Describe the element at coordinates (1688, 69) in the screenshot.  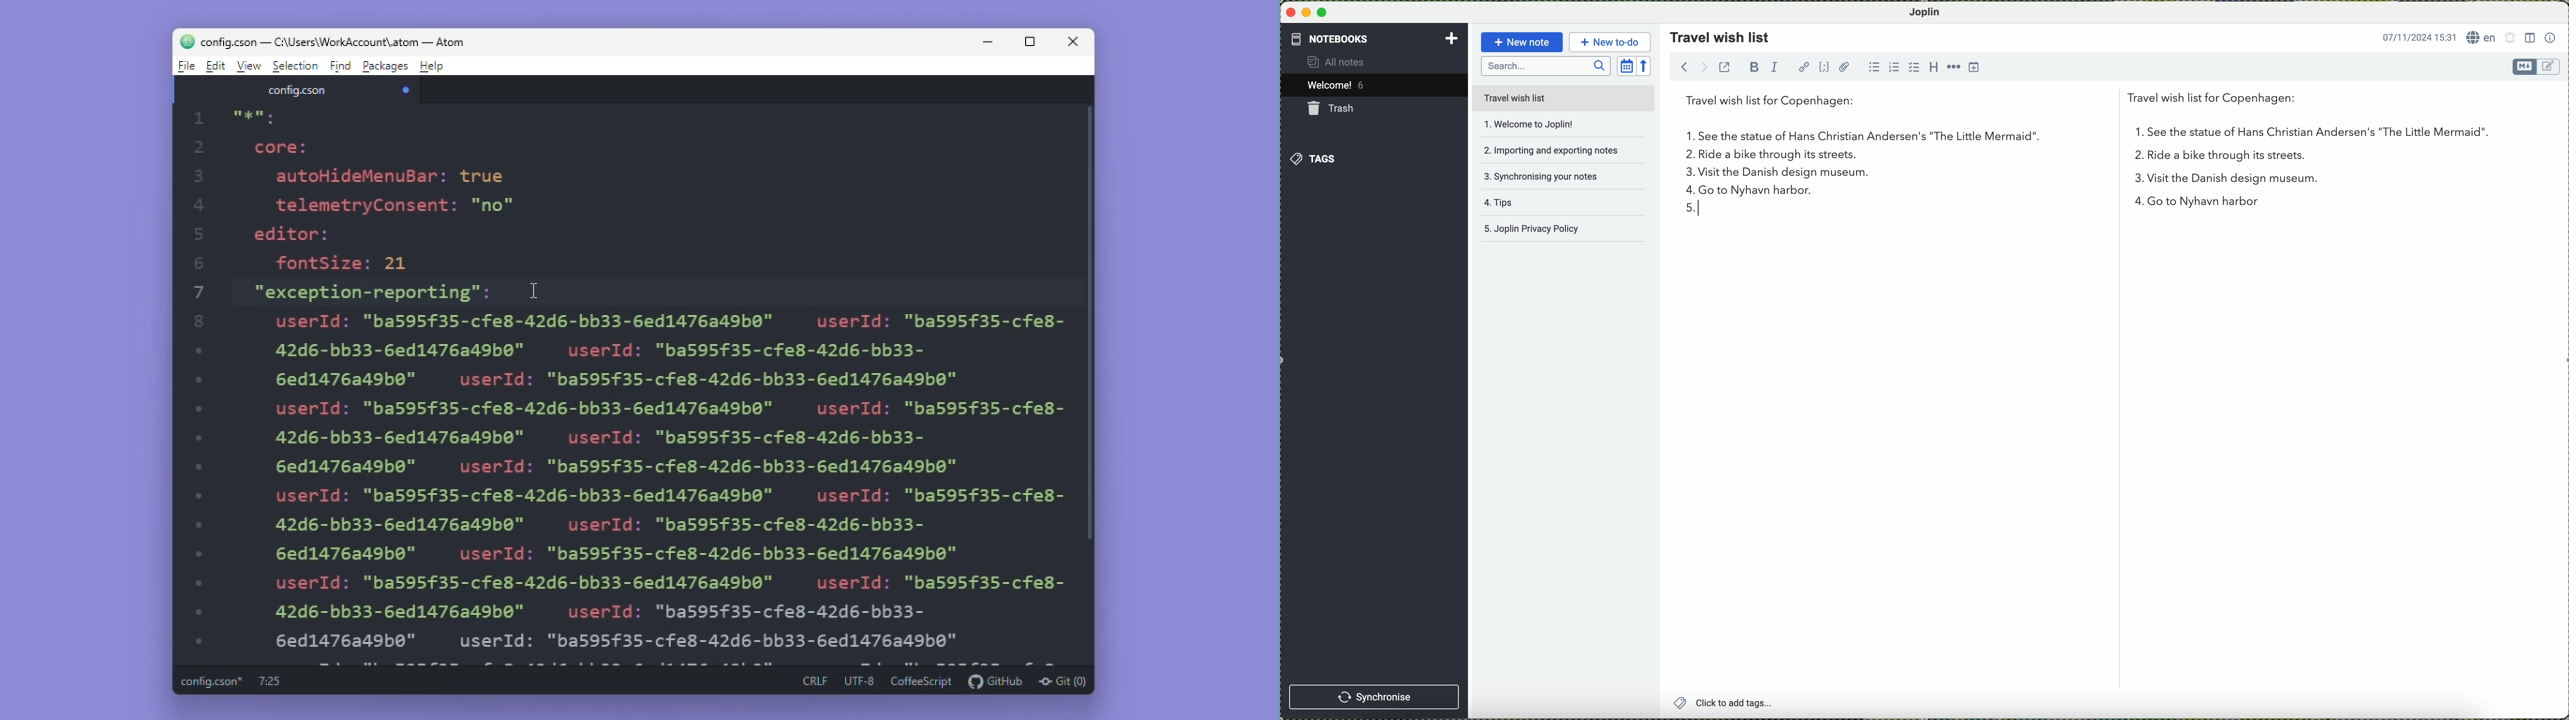
I see `navigate` at that location.